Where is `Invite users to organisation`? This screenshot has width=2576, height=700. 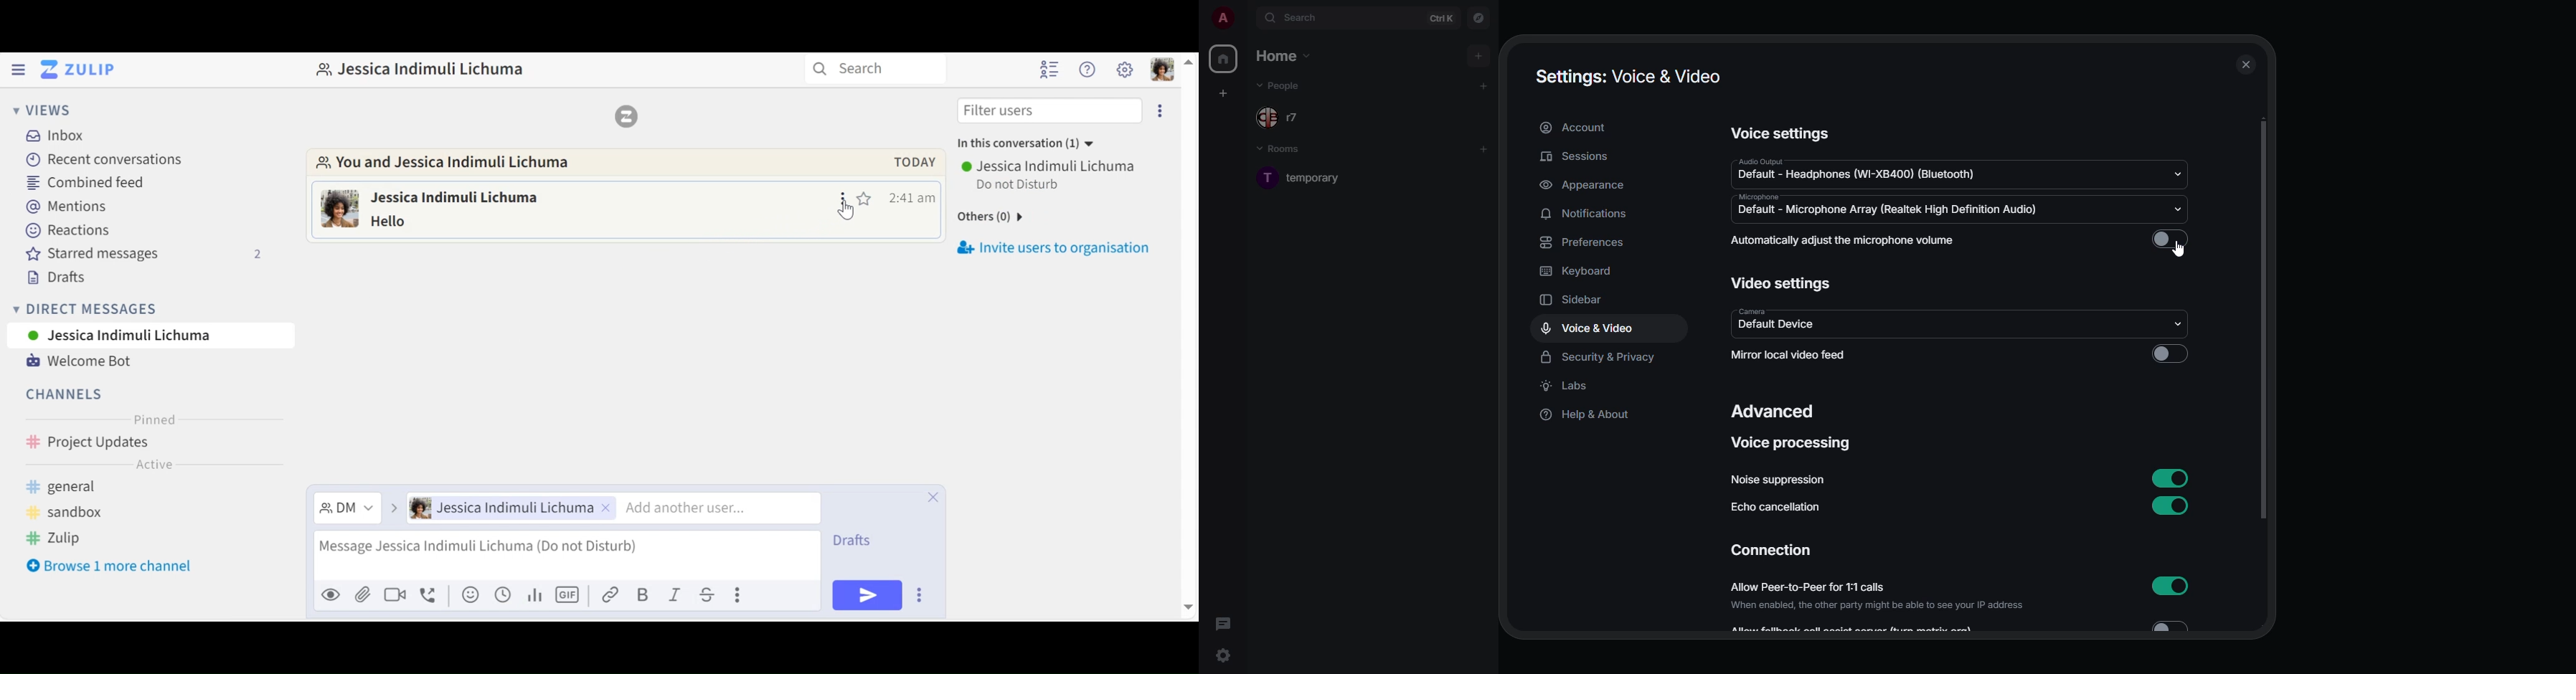 Invite users to organisation is located at coordinates (1163, 109).